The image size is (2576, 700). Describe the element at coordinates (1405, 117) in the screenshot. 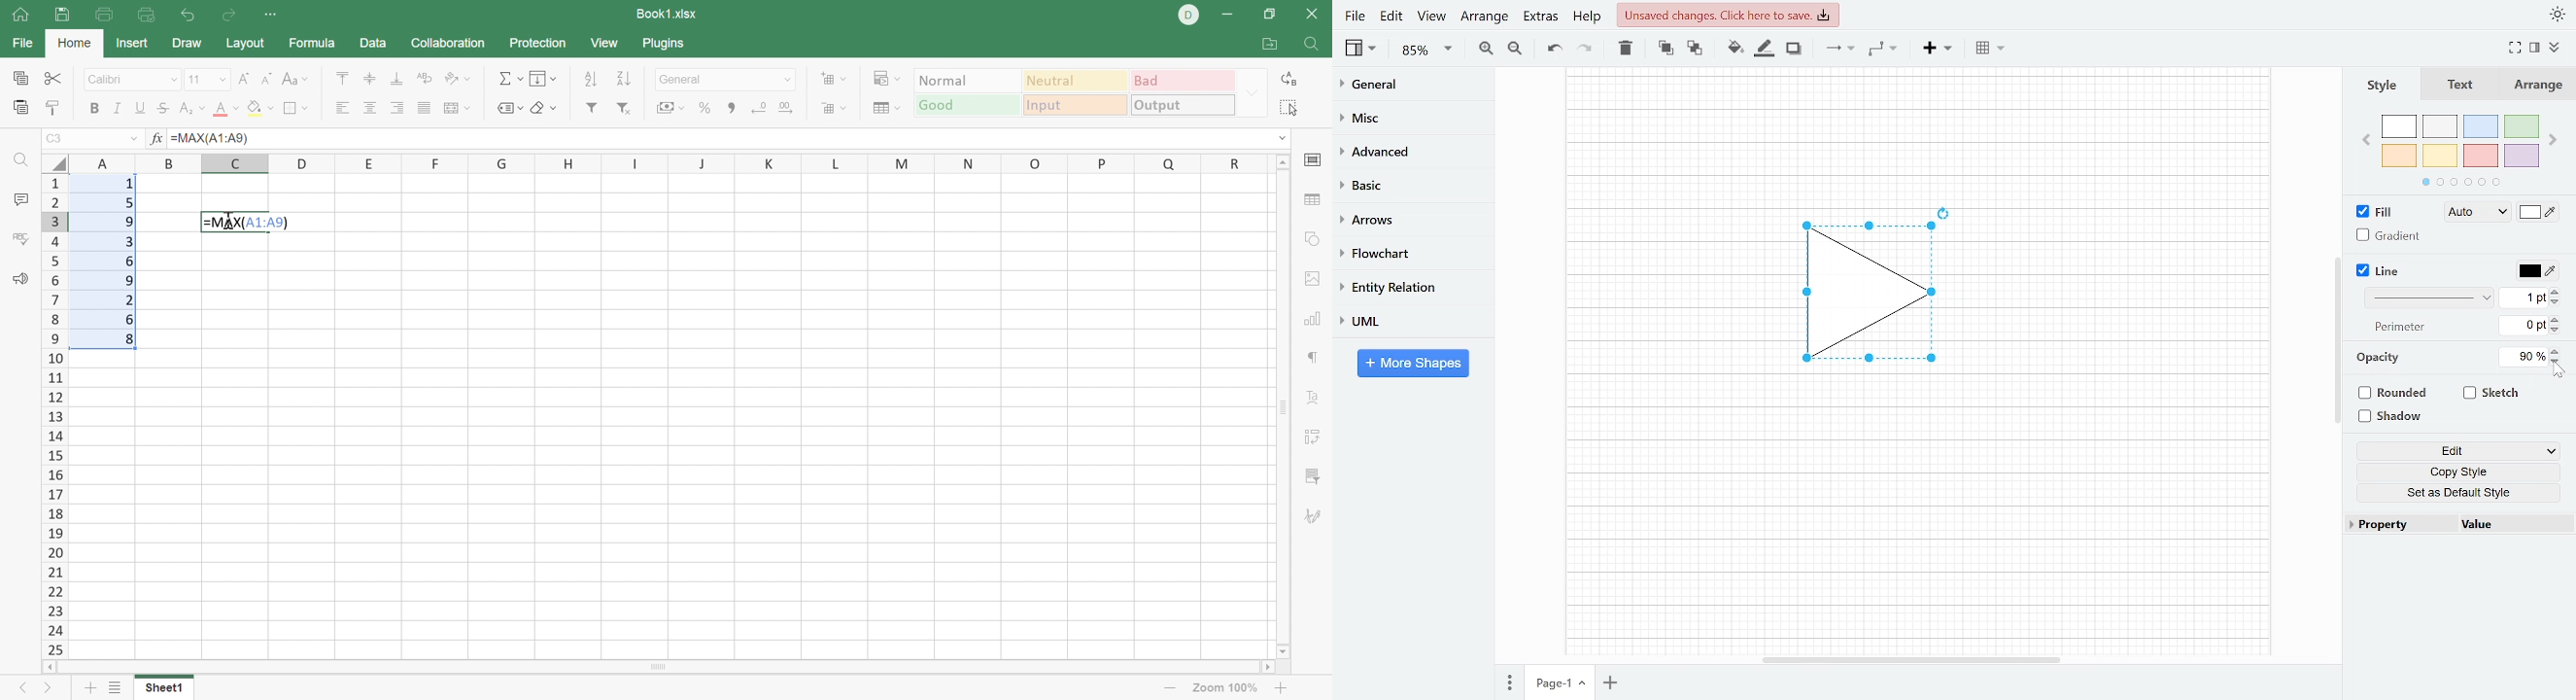

I see `MIsc` at that location.